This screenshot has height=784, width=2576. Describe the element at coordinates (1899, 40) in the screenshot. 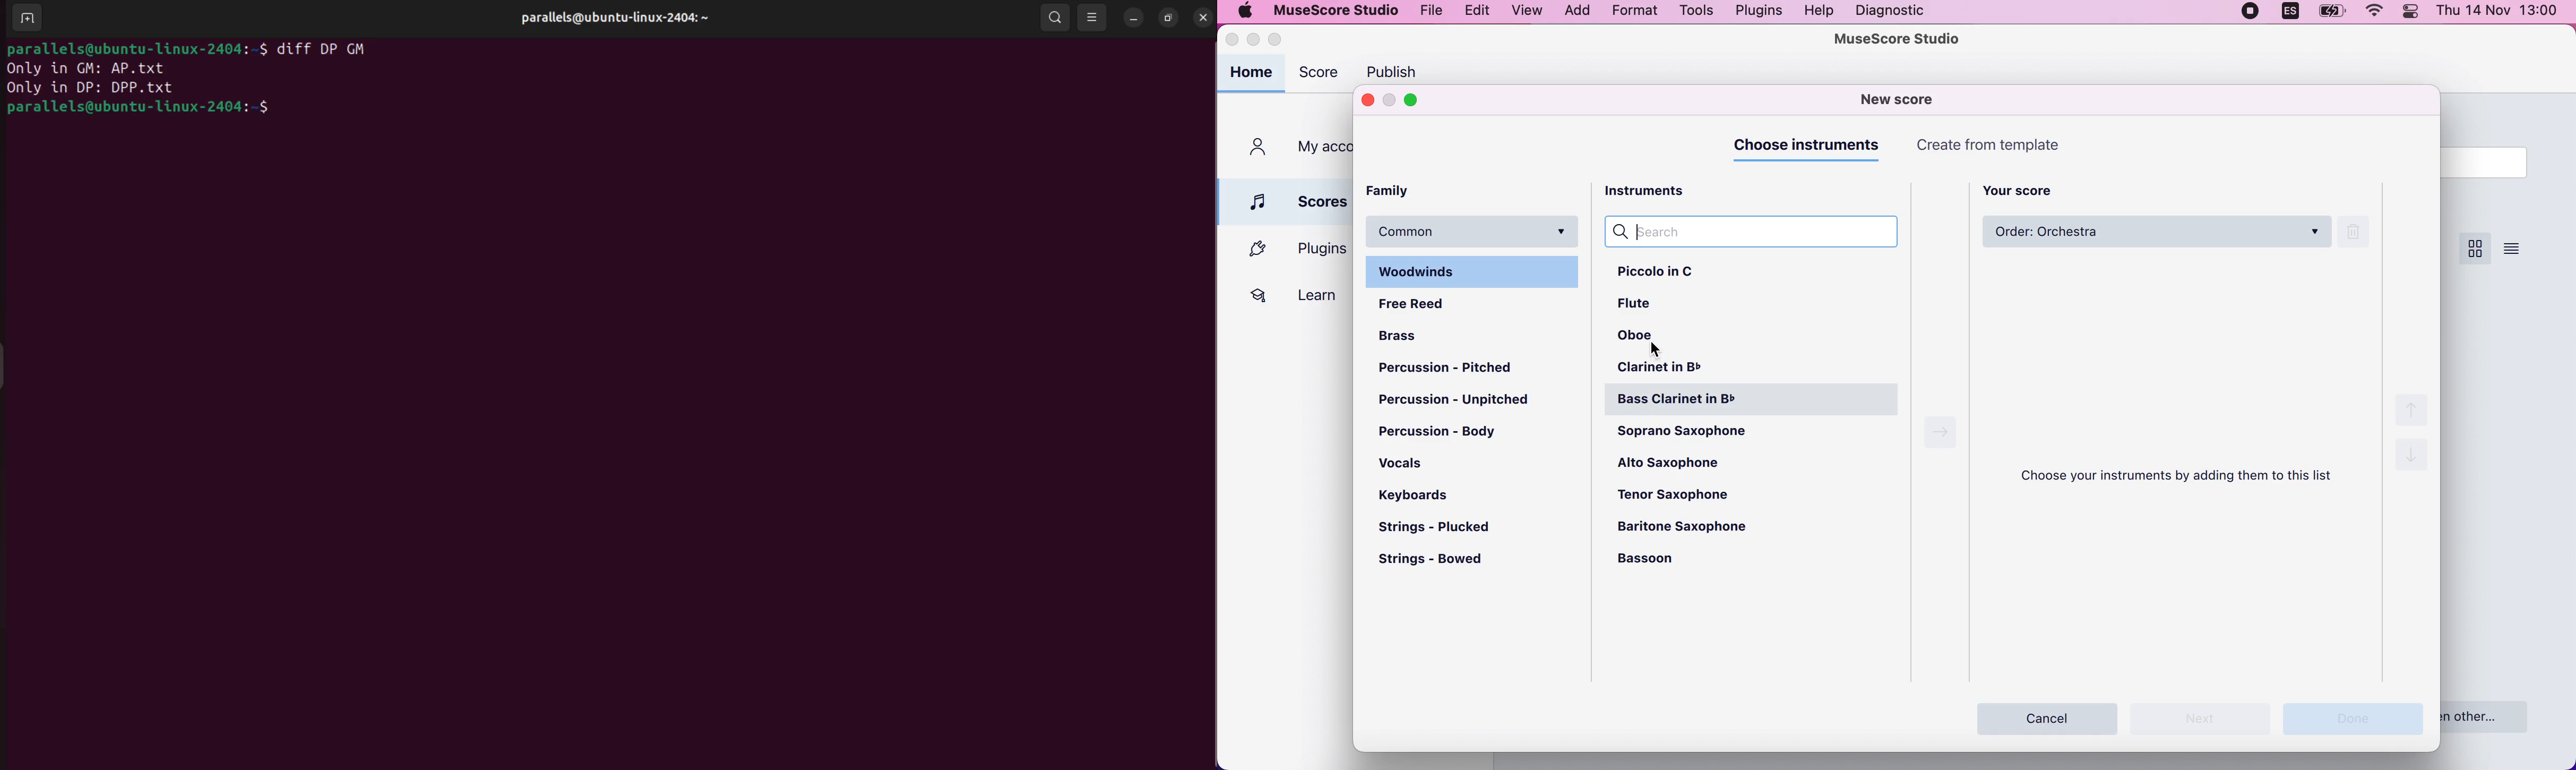

I see `musescore studio` at that location.